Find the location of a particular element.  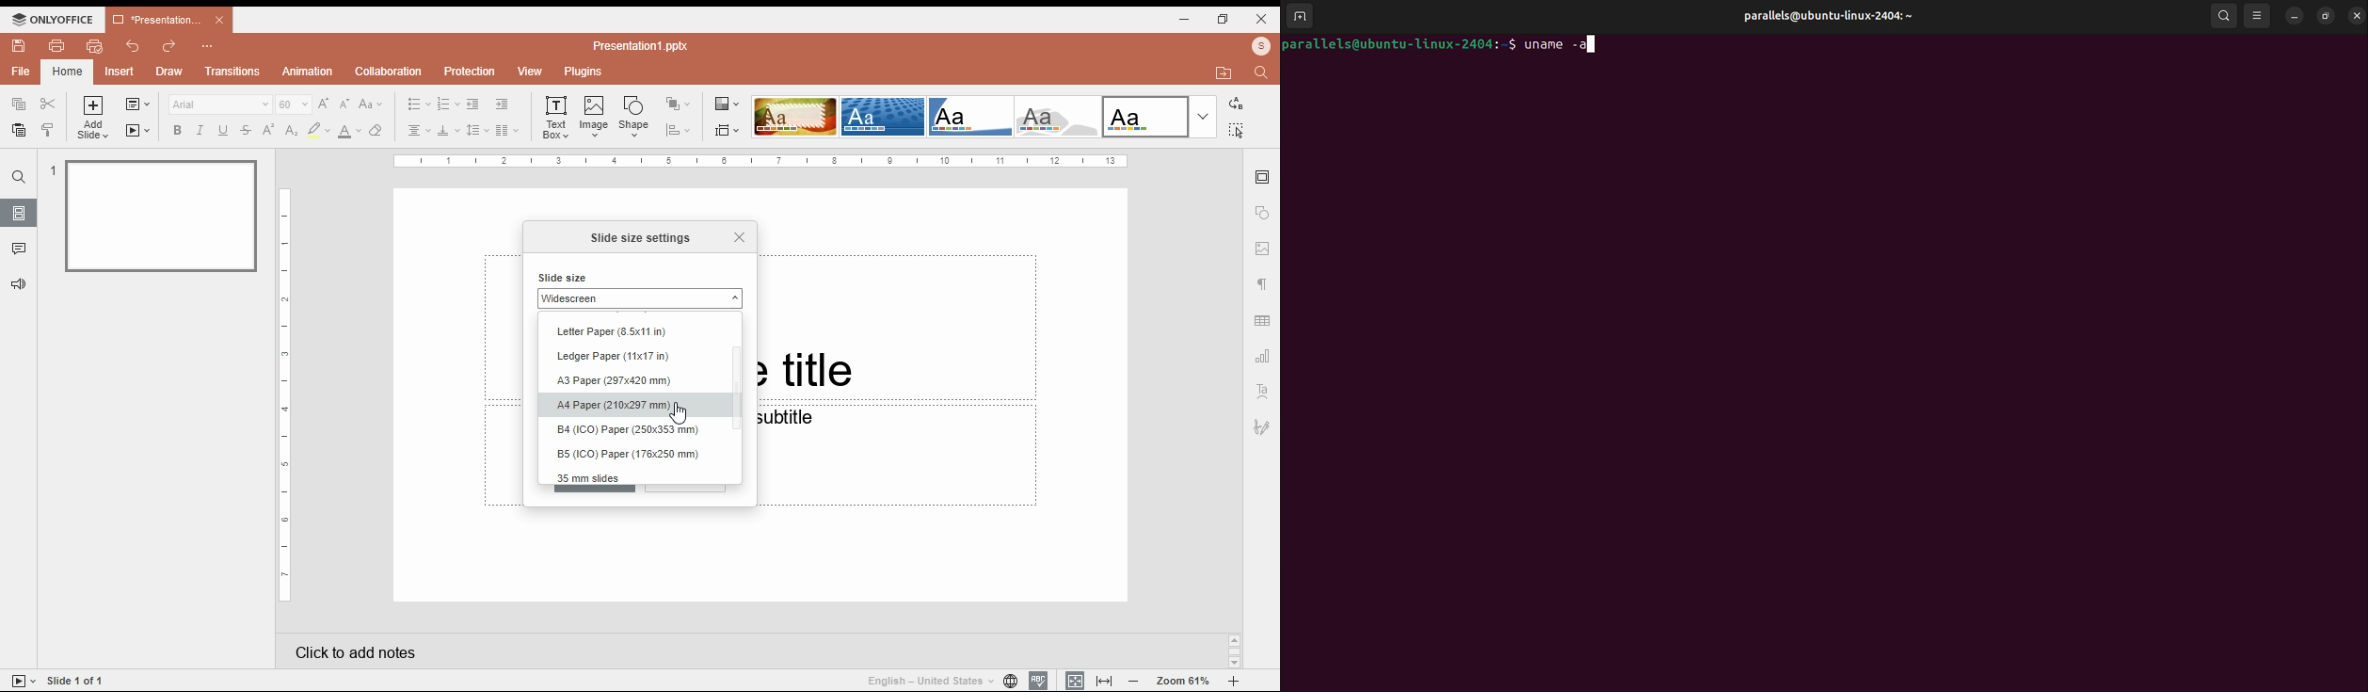

Letter Paper (8.5x11 in) is located at coordinates (612, 333).